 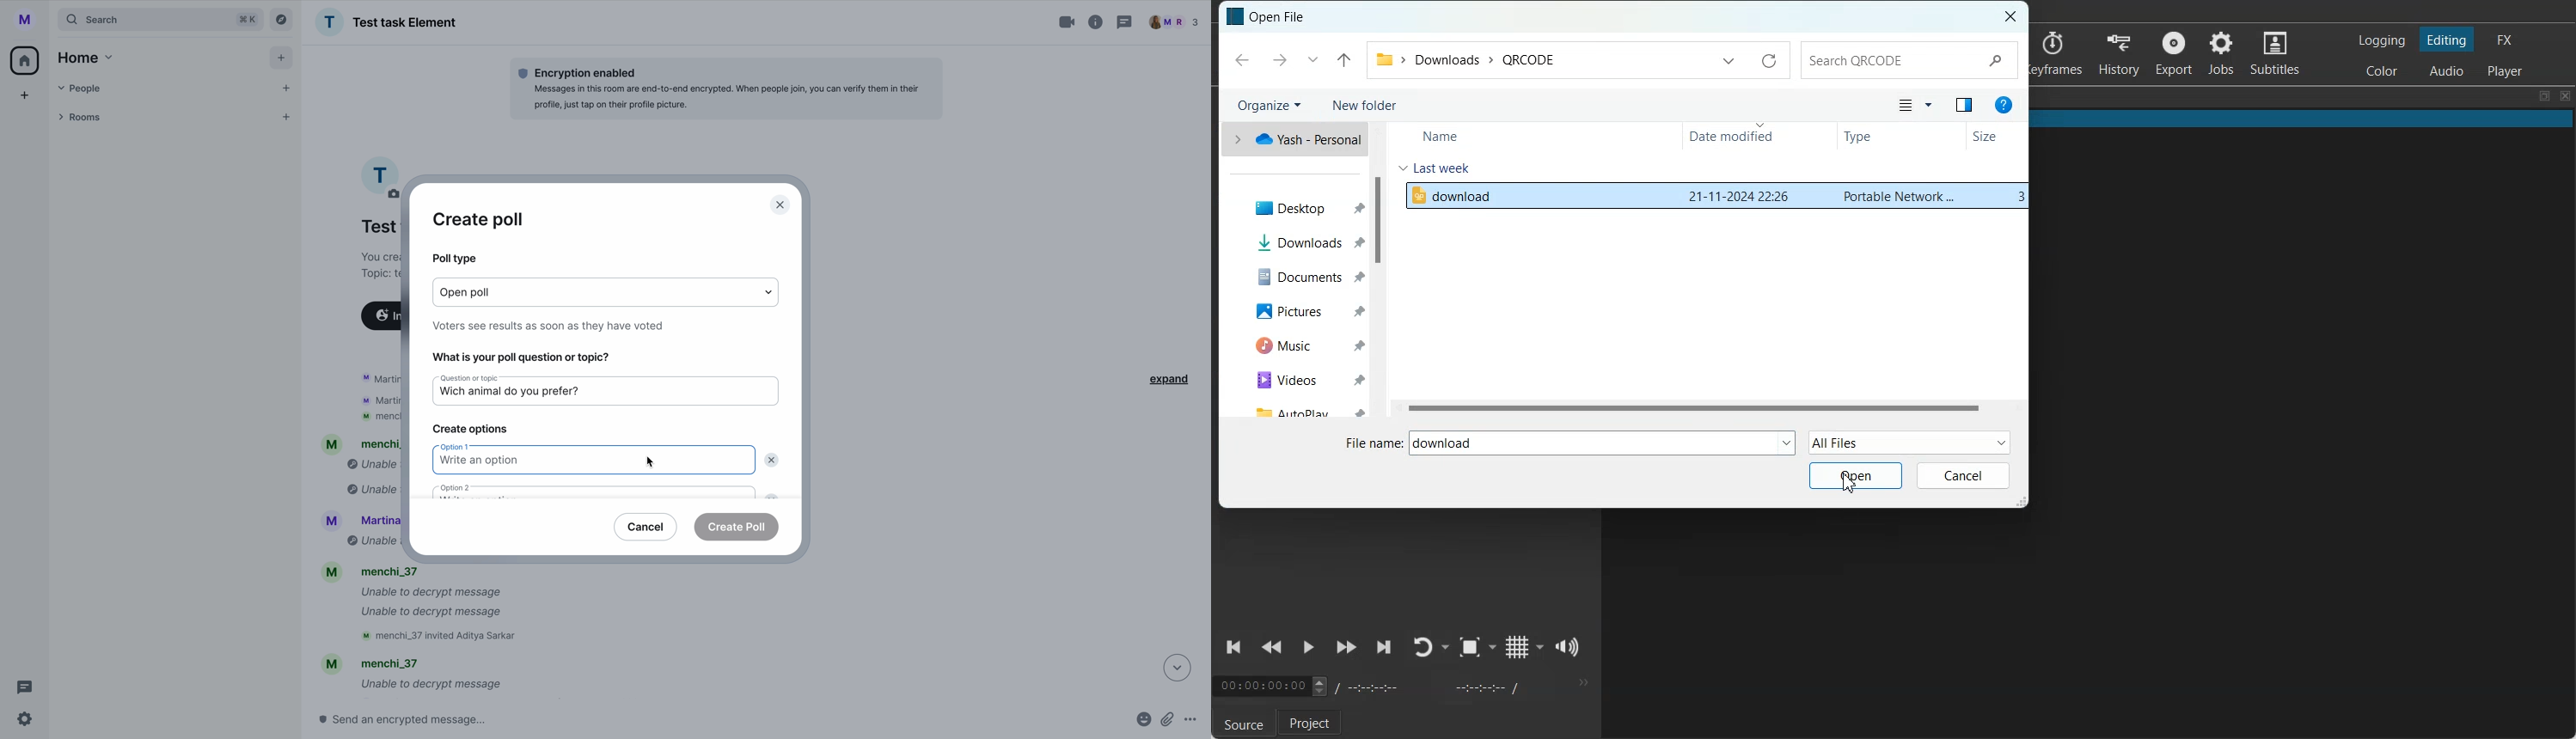 What do you see at coordinates (283, 60) in the screenshot?
I see `add` at bounding box center [283, 60].